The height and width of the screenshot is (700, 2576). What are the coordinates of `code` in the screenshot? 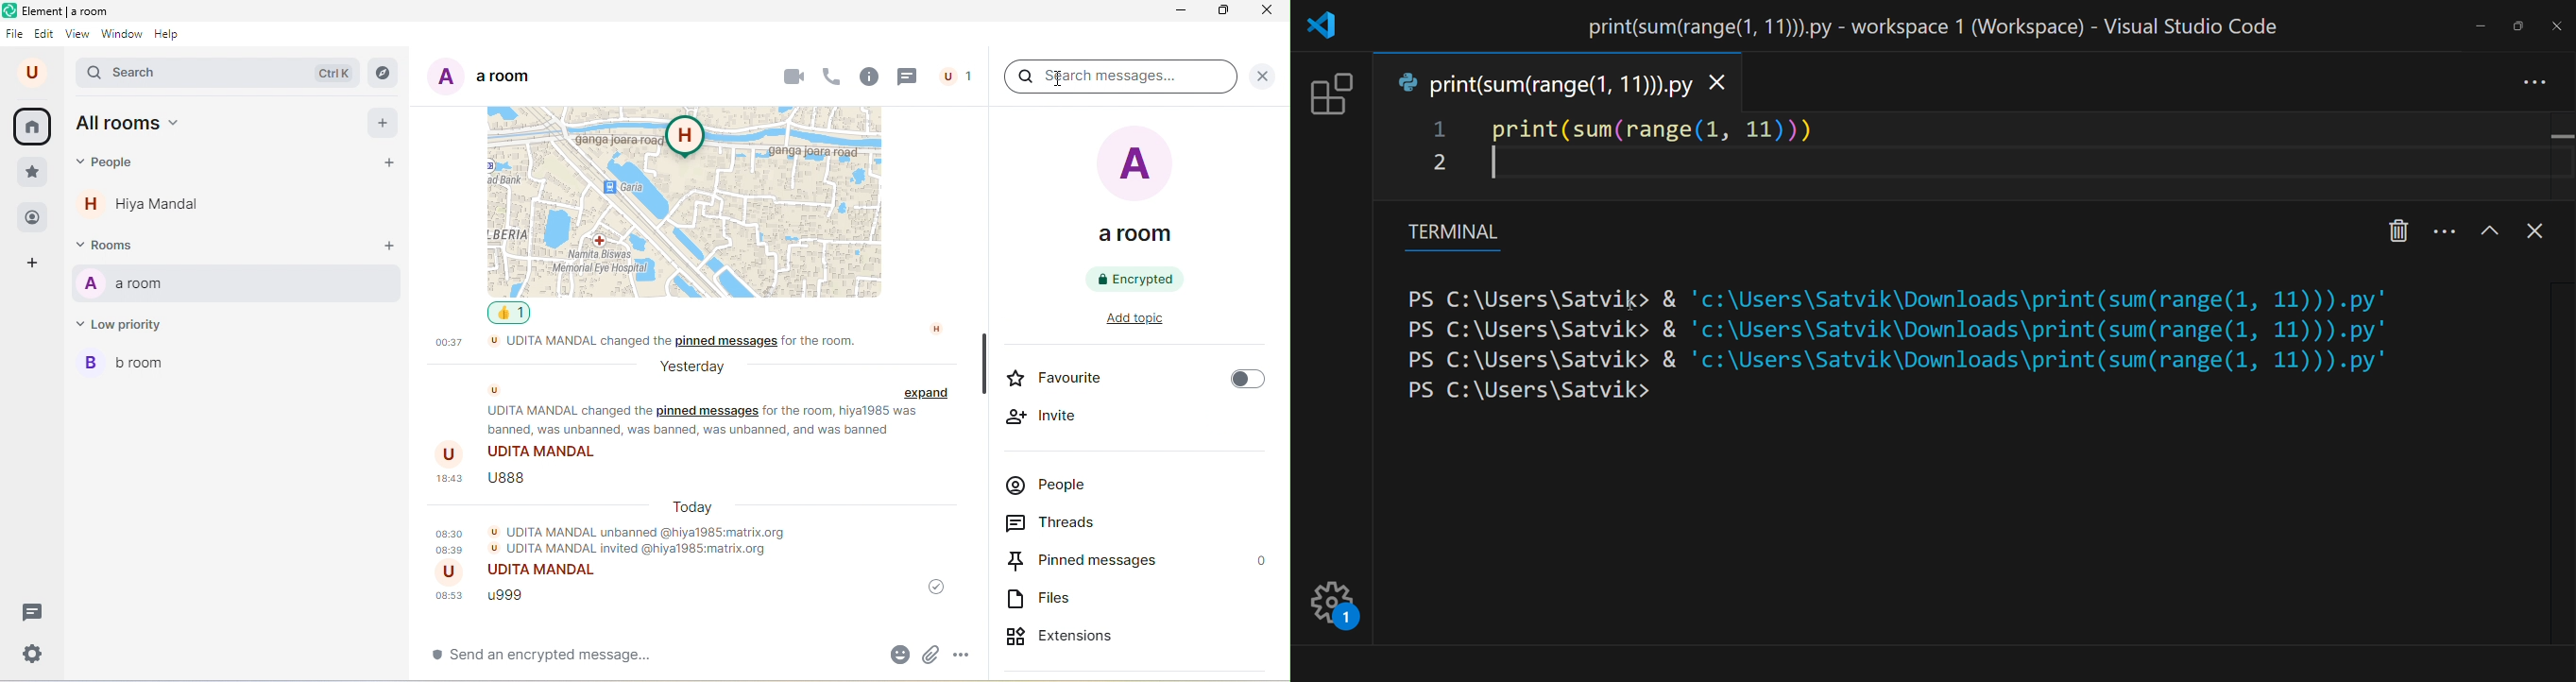 It's located at (1657, 129).